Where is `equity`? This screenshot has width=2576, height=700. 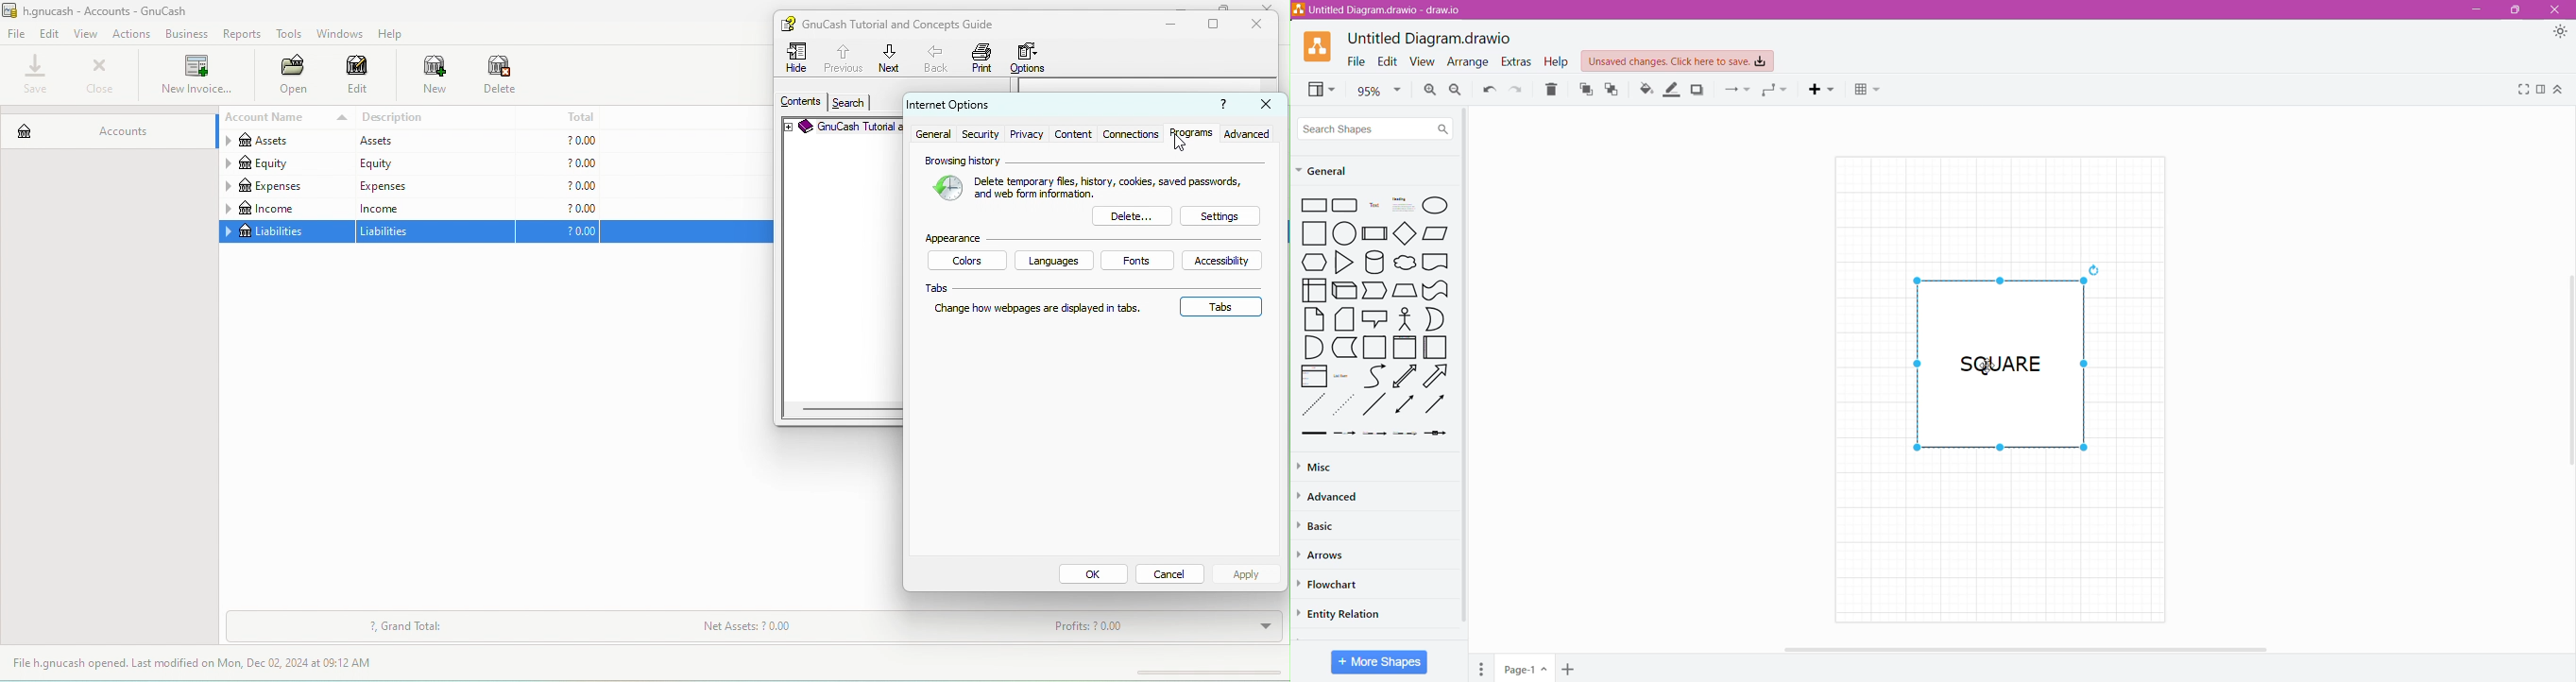
equity is located at coordinates (433, 163).